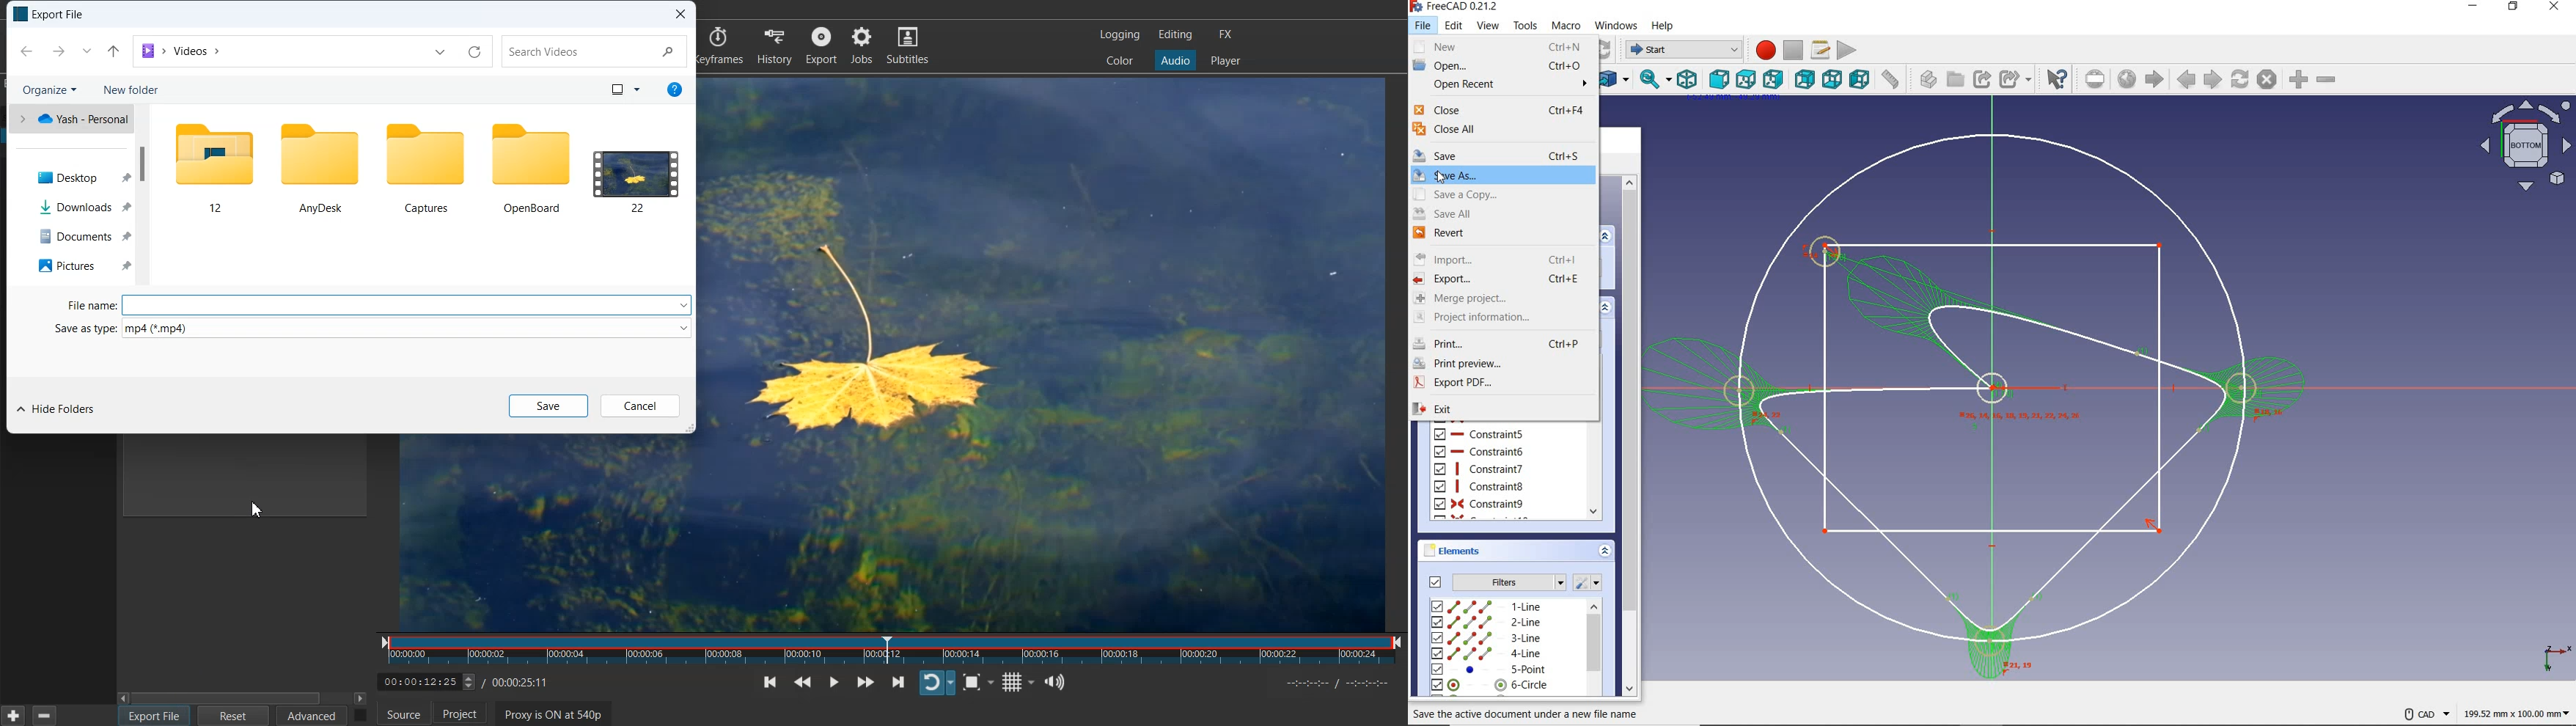  Describe the element at coordinates (2524, 146) in the screenshot. I see `bottom view` at that location.